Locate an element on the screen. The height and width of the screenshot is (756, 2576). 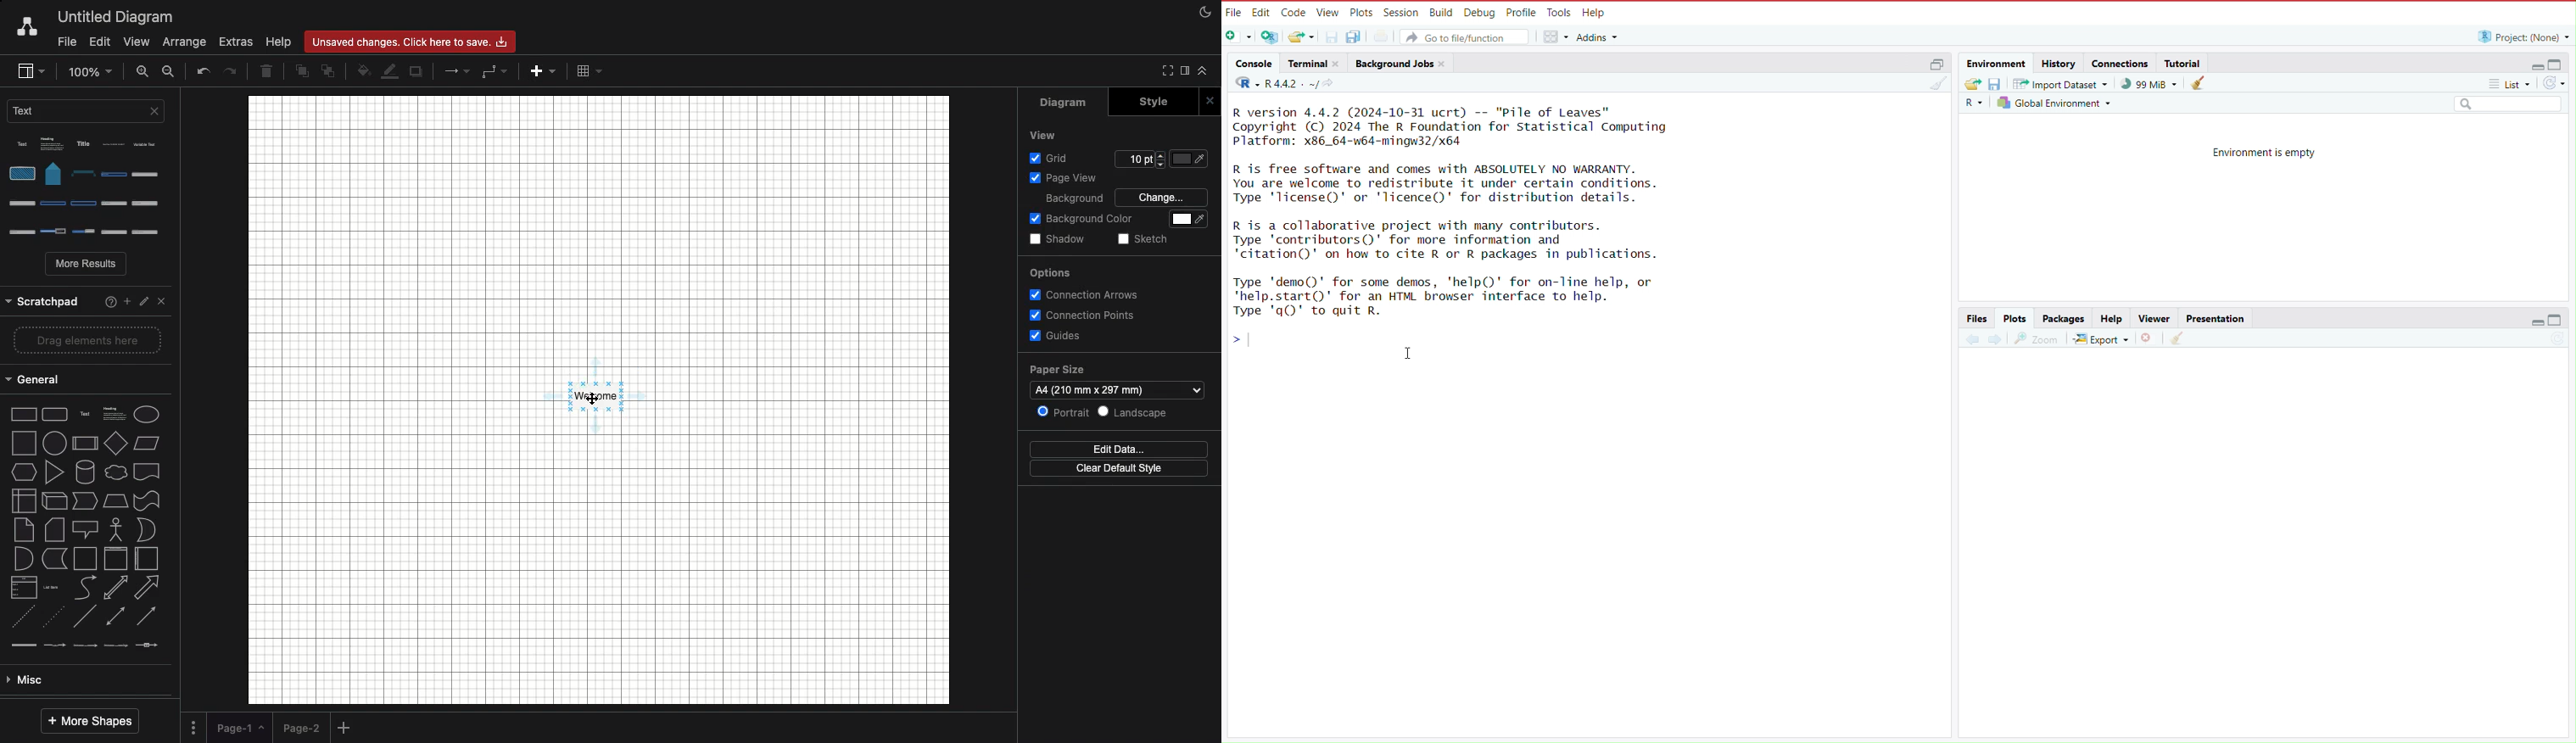
save current document is located at coordinates (1332, 37).